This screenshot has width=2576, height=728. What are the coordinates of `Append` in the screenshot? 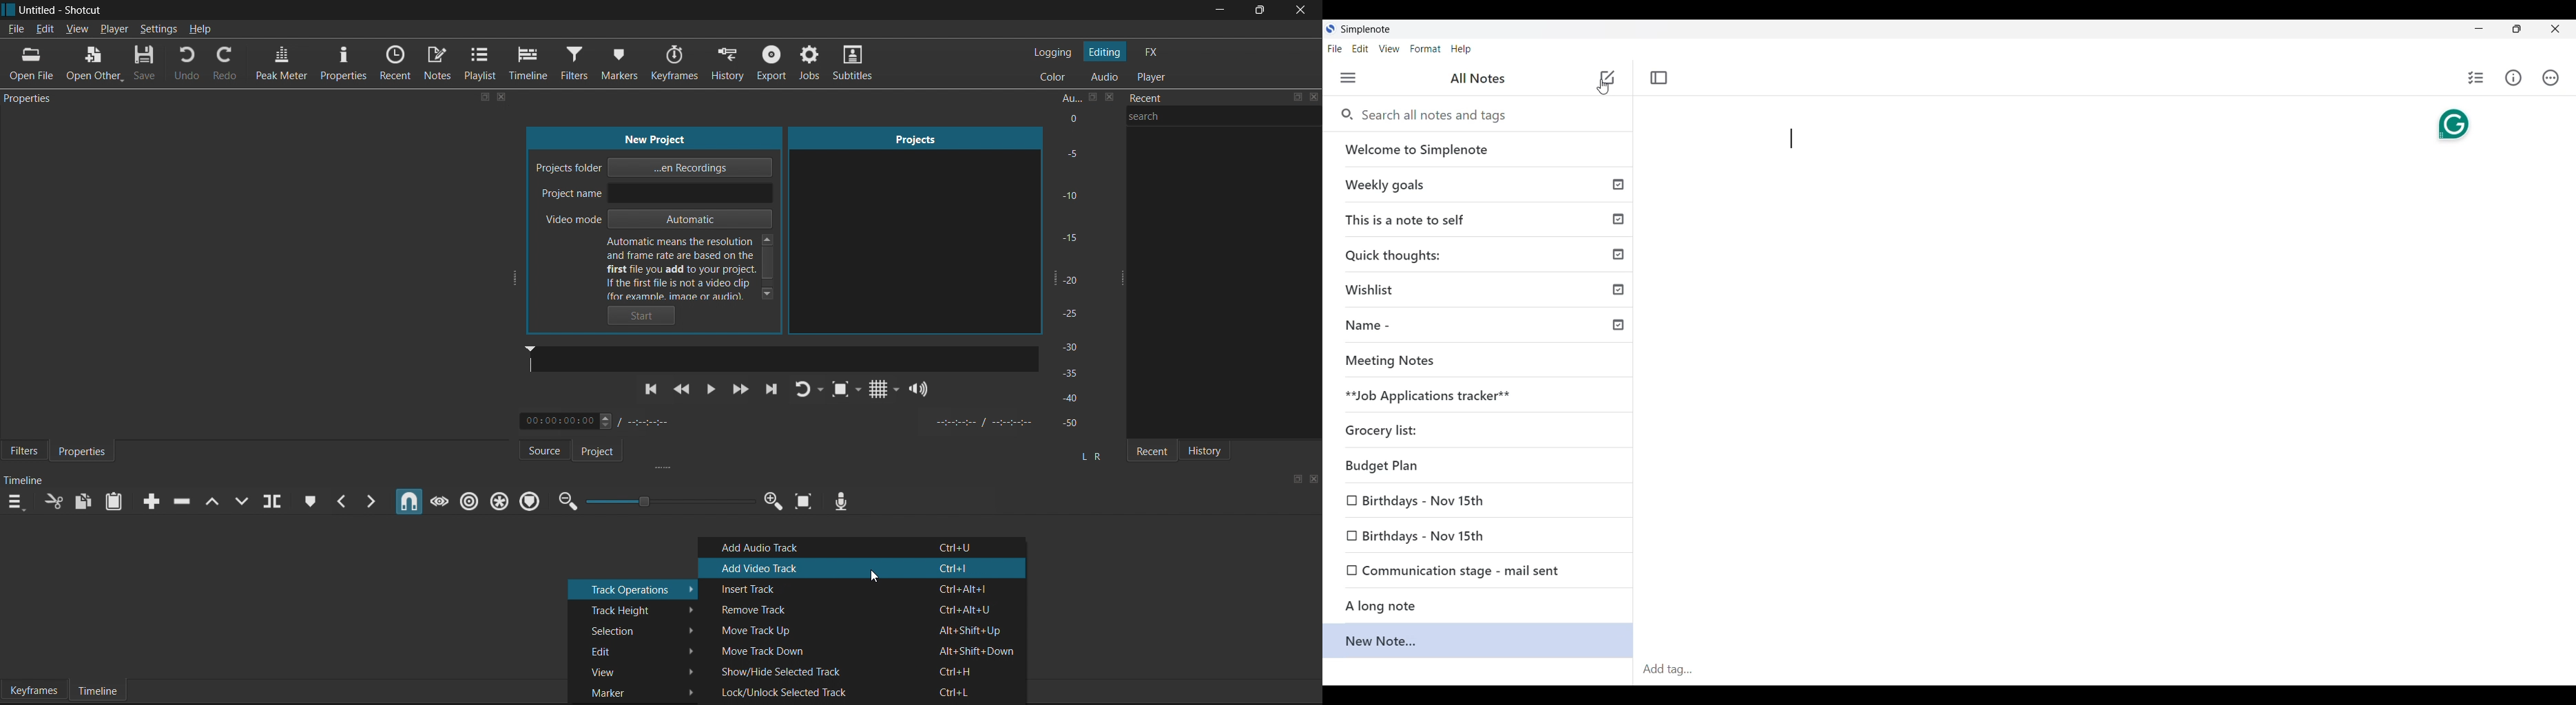 It's located at (147, 500).